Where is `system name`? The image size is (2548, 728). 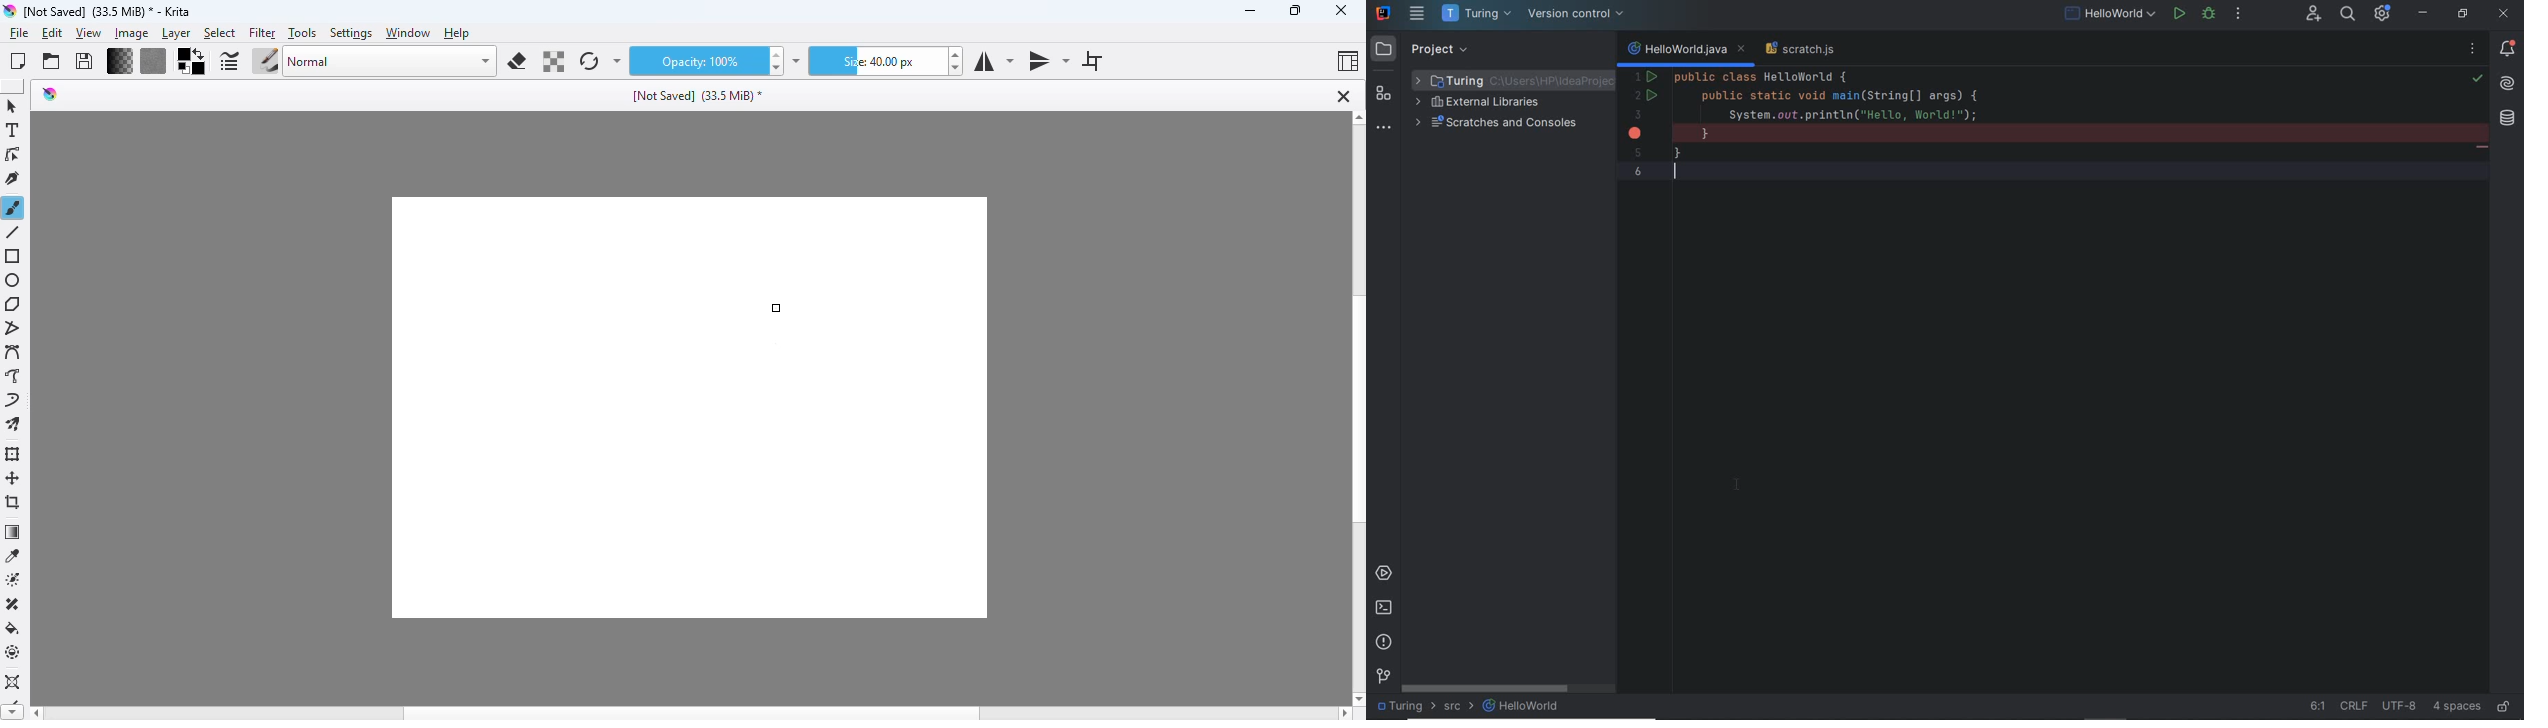 system name is located at coordinates (1382, 13).